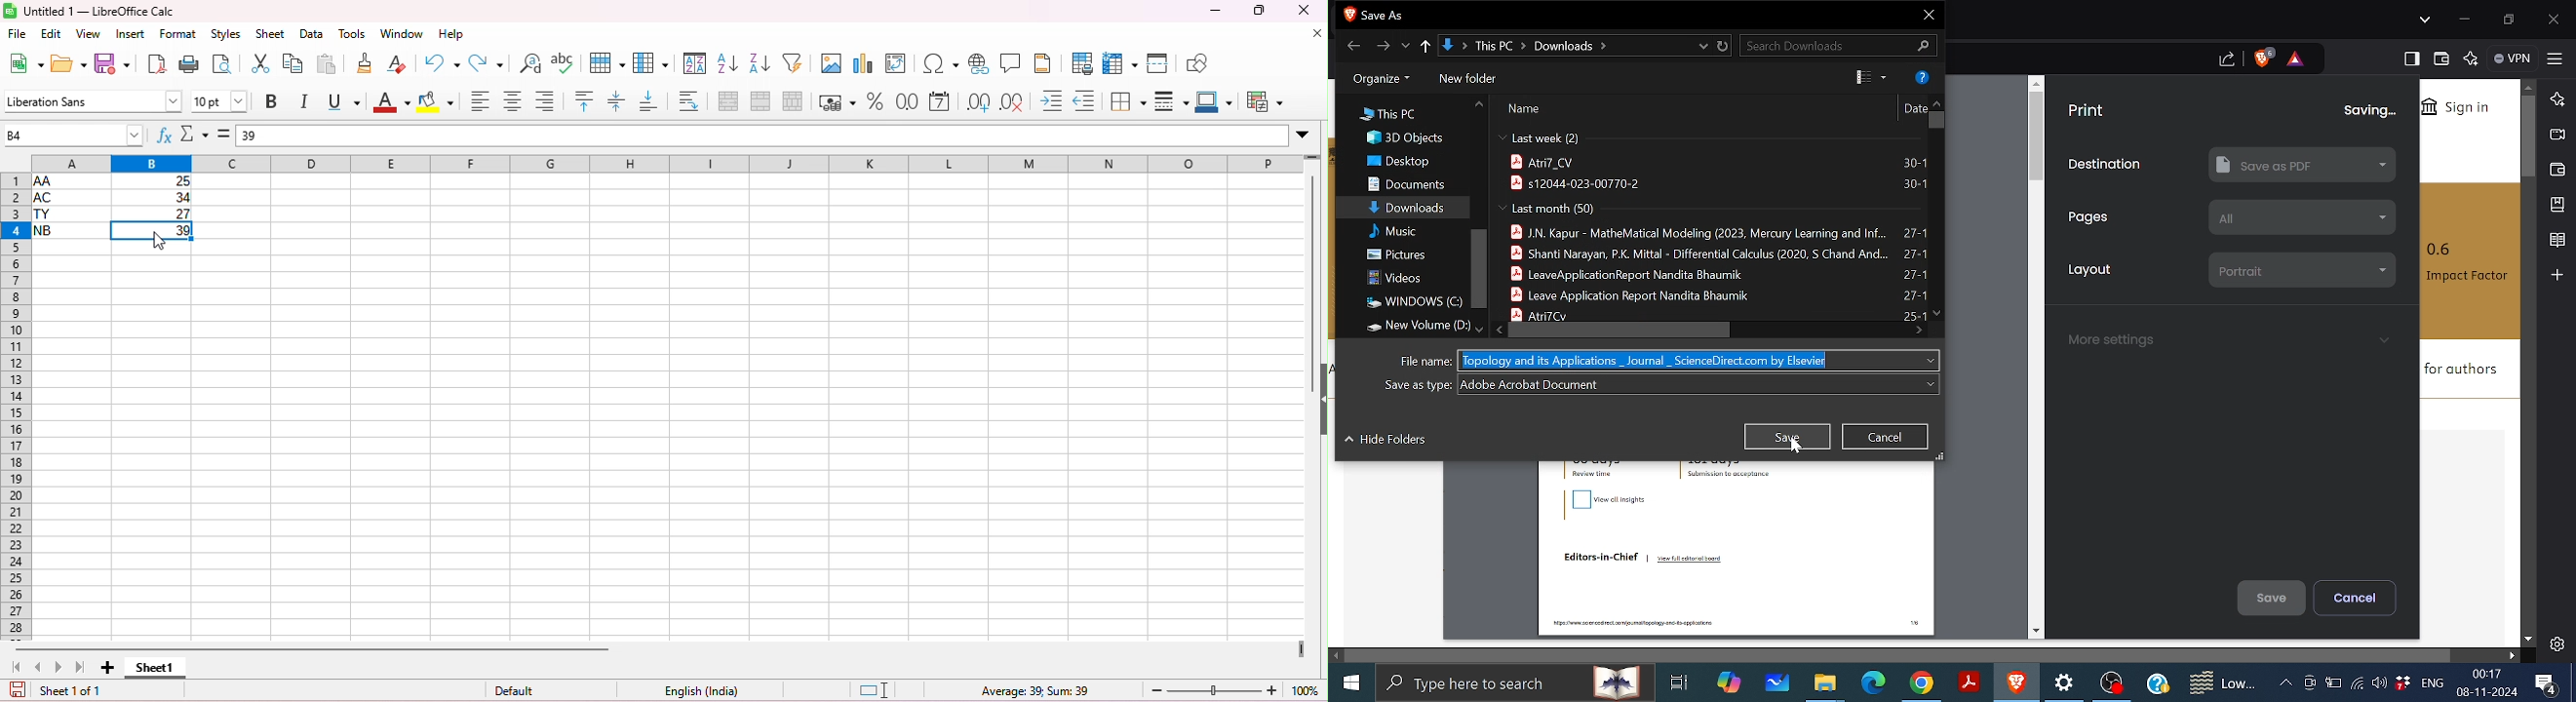 The image size is (2576, 728). What do you see at coordinates (88, 35) in the screenshot?
I see `view` at bounding box center [88, 35].